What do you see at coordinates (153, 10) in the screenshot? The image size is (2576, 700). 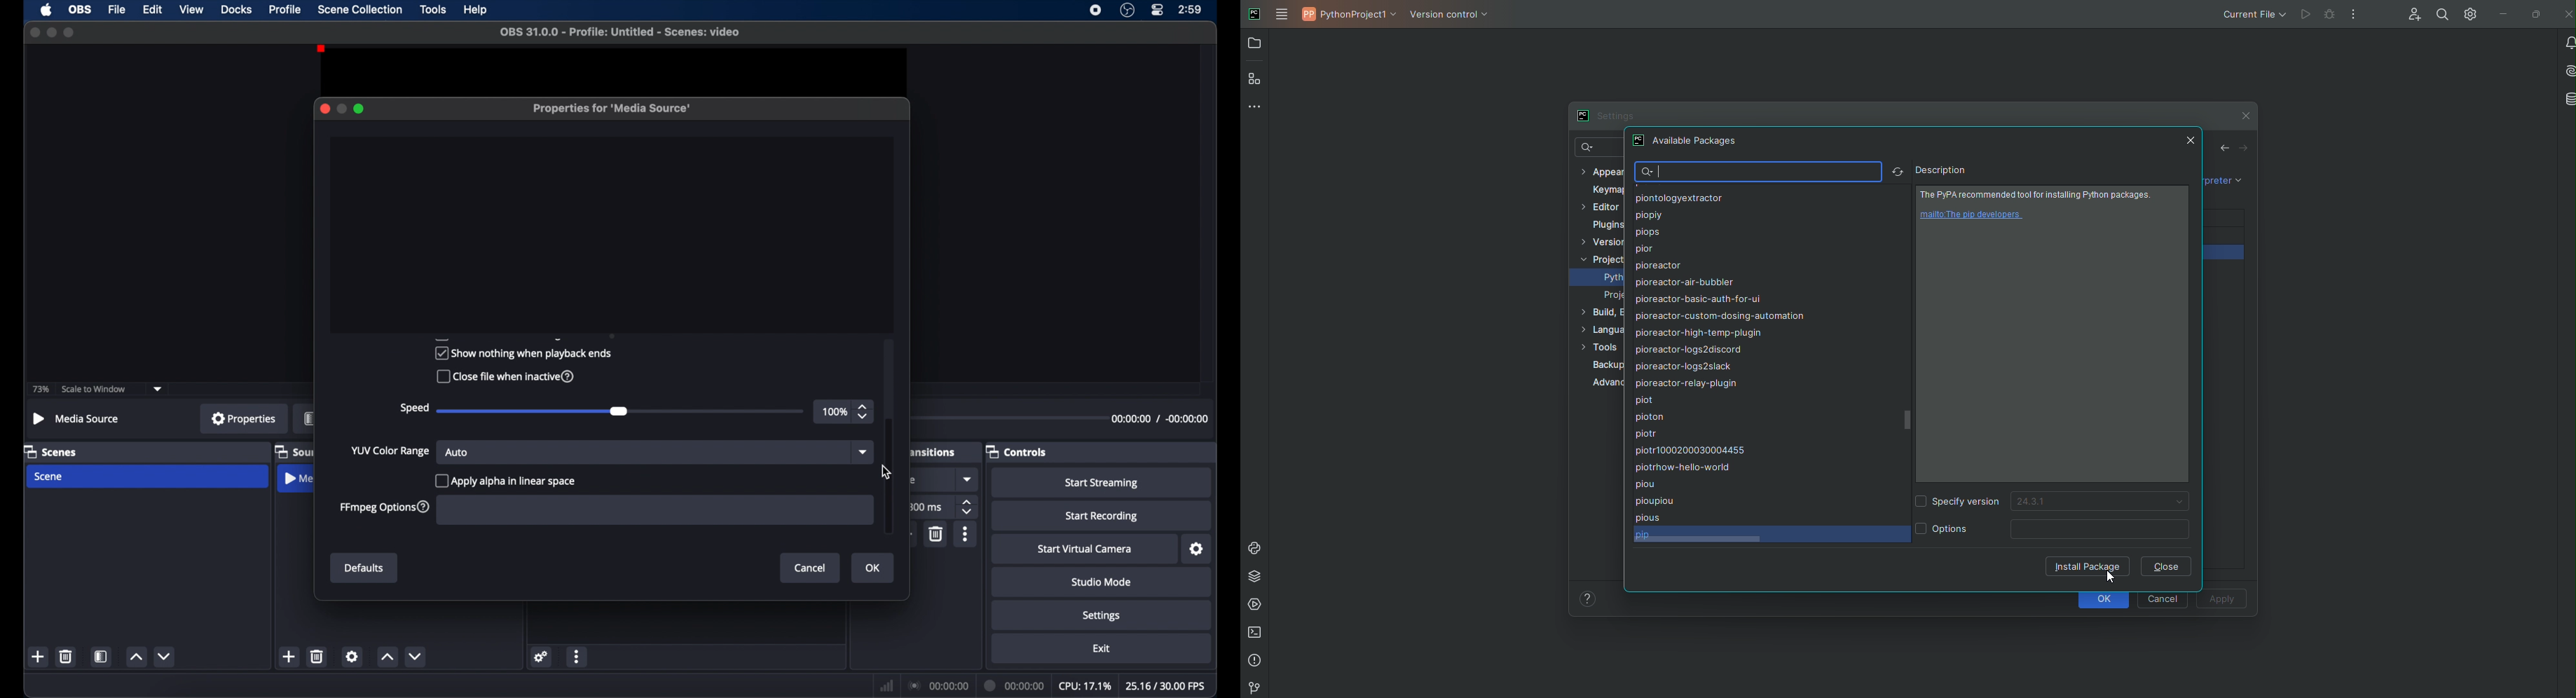 I see `edit` at bounding box center [153, 10].